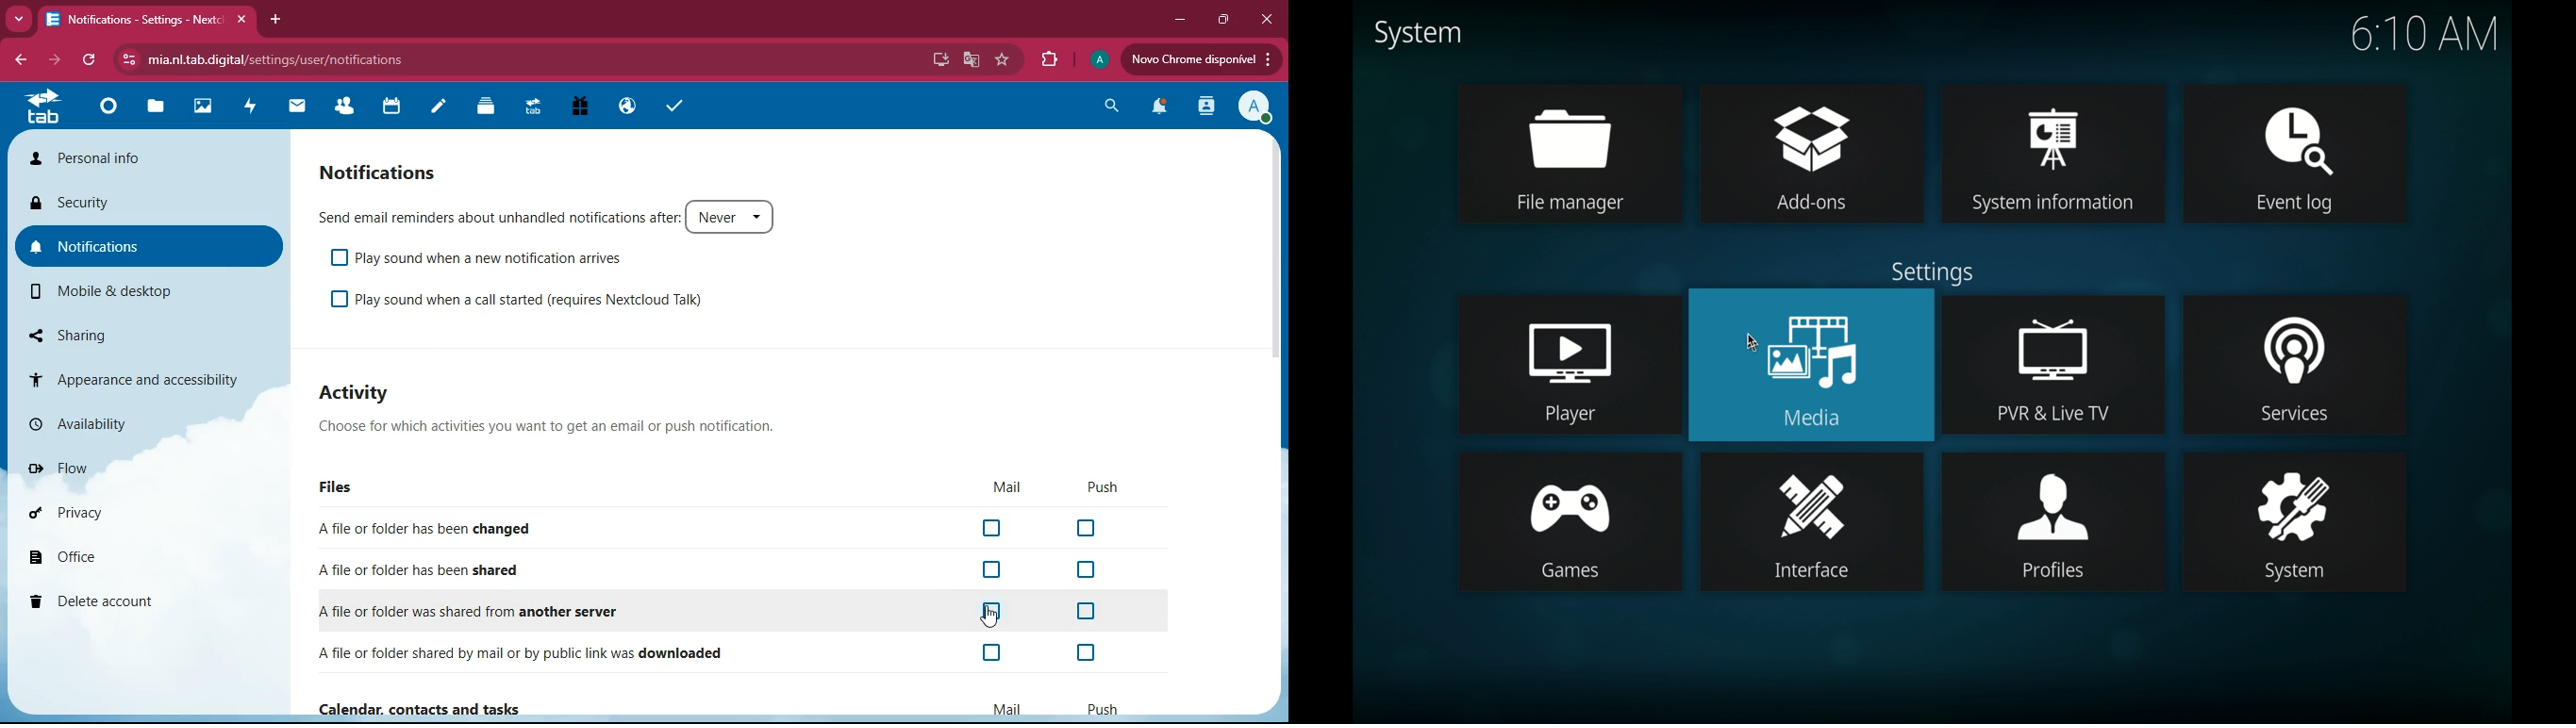  Describe the element at coordinates (141, 205) in the screenshot. I see `security` at that location.